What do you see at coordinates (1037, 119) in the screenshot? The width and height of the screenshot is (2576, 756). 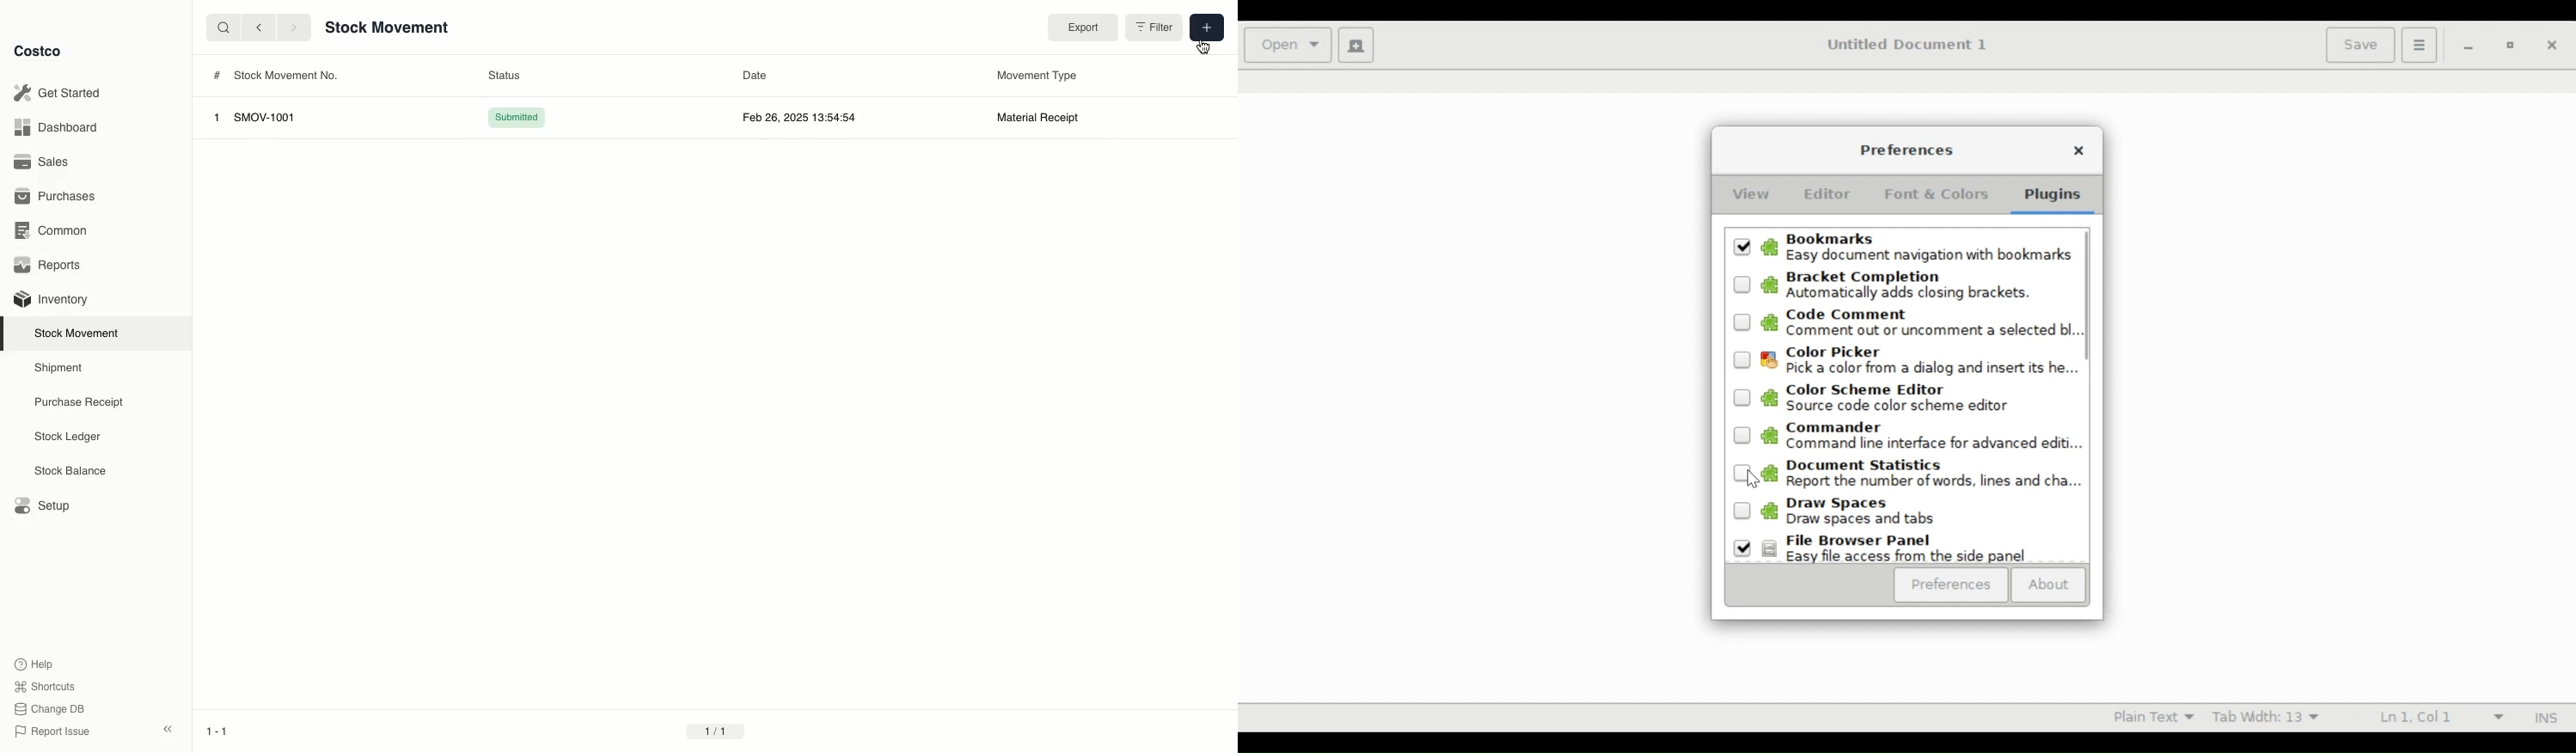 I see `Material Receipt` at bounding box center [1037, 119].